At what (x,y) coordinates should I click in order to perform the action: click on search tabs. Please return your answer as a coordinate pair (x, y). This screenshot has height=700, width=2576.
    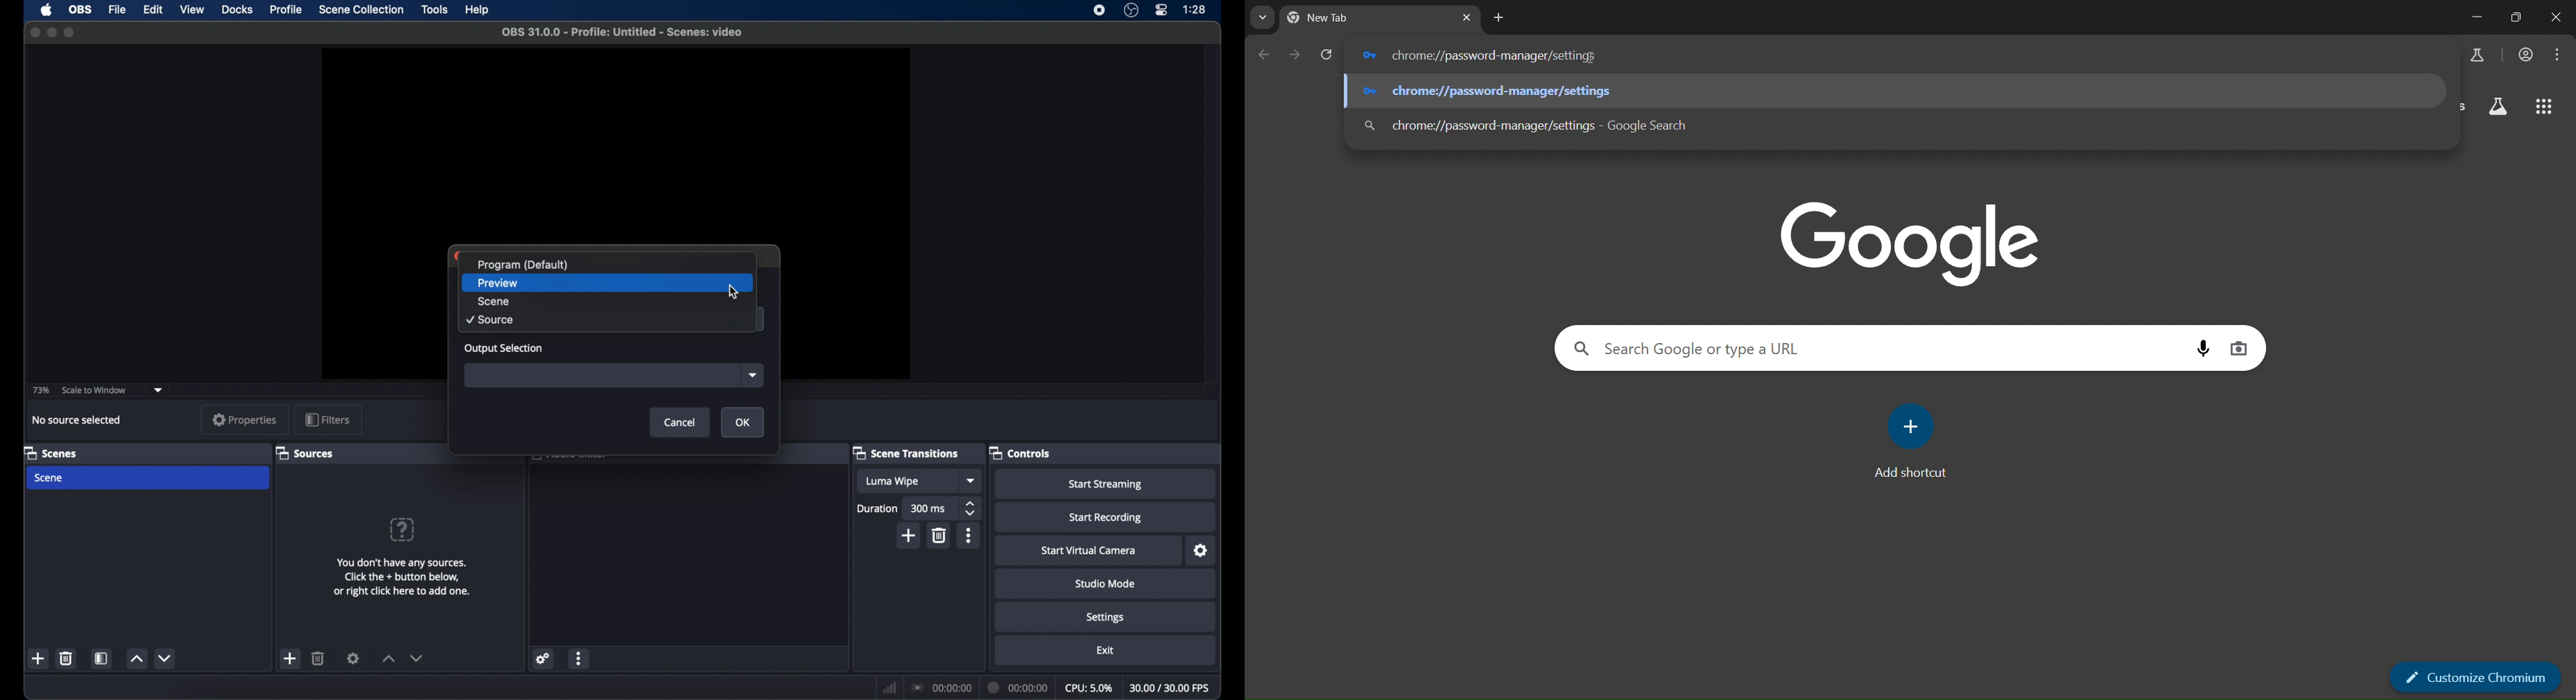
    Looking at the image, I should click on (1262, 19).